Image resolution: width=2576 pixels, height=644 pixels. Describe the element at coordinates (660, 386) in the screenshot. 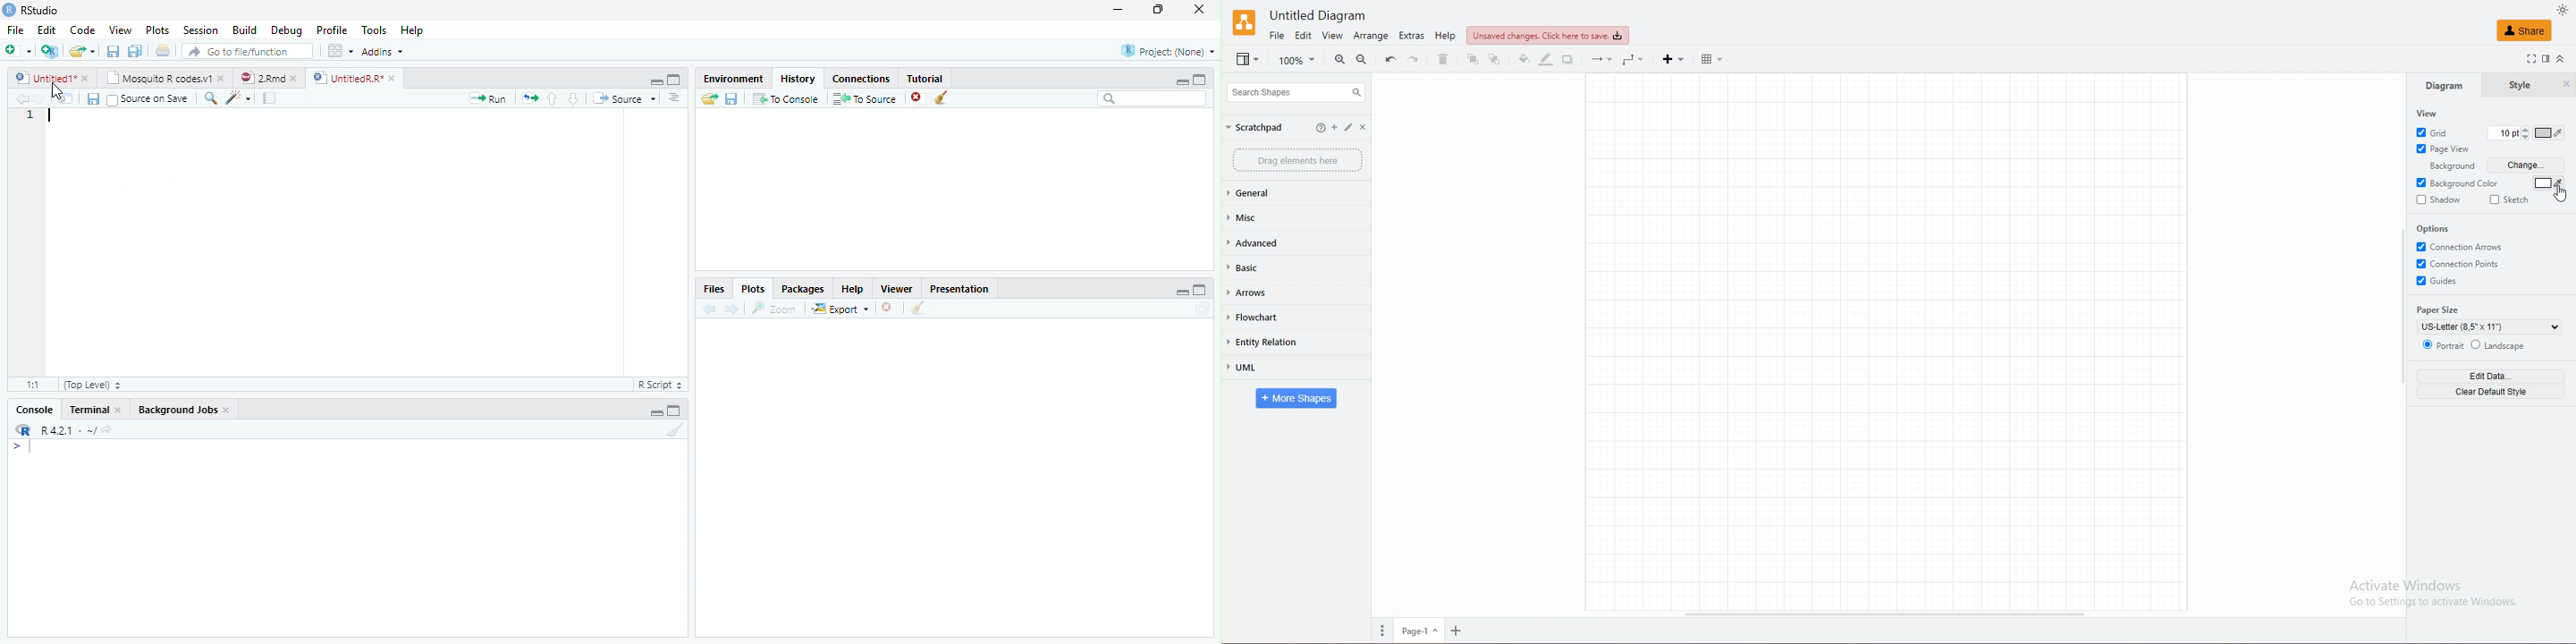

I see `R Script` at that location.